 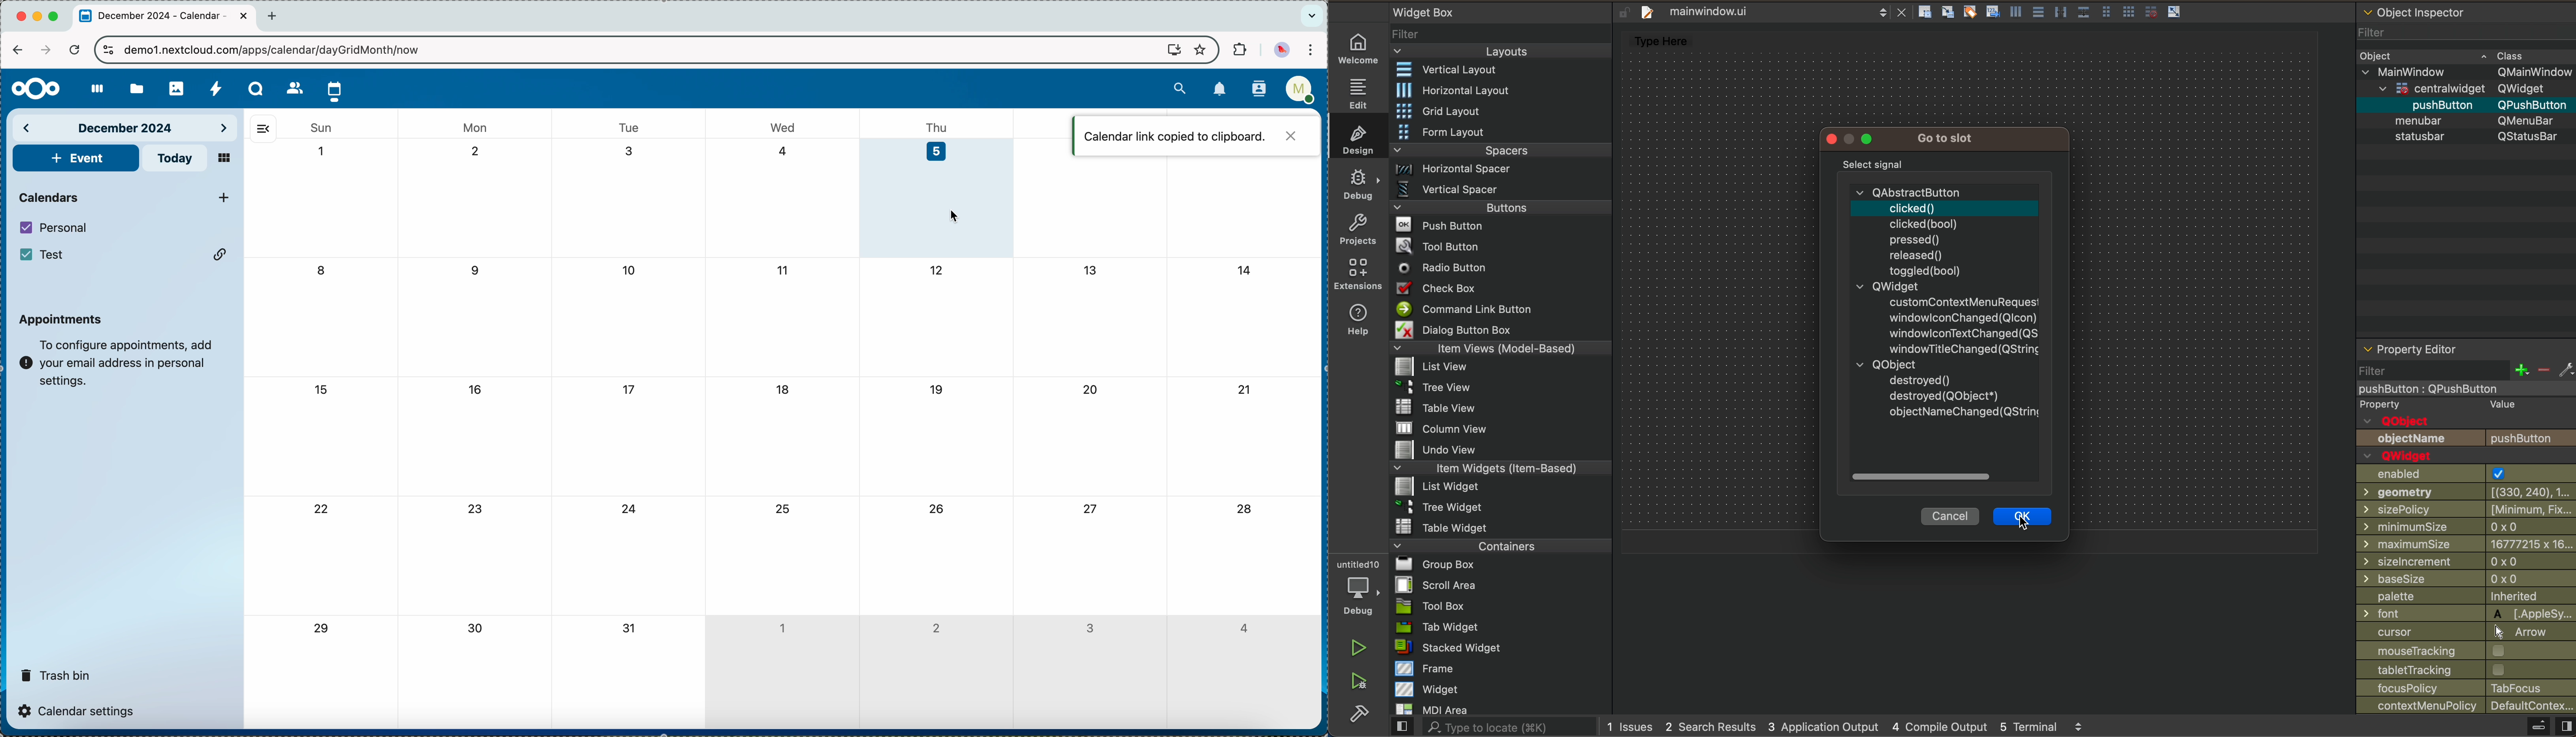 What do you see at coordinates (176, 158) in the screenshot?
I see `today` at bounding box center [176, 158].